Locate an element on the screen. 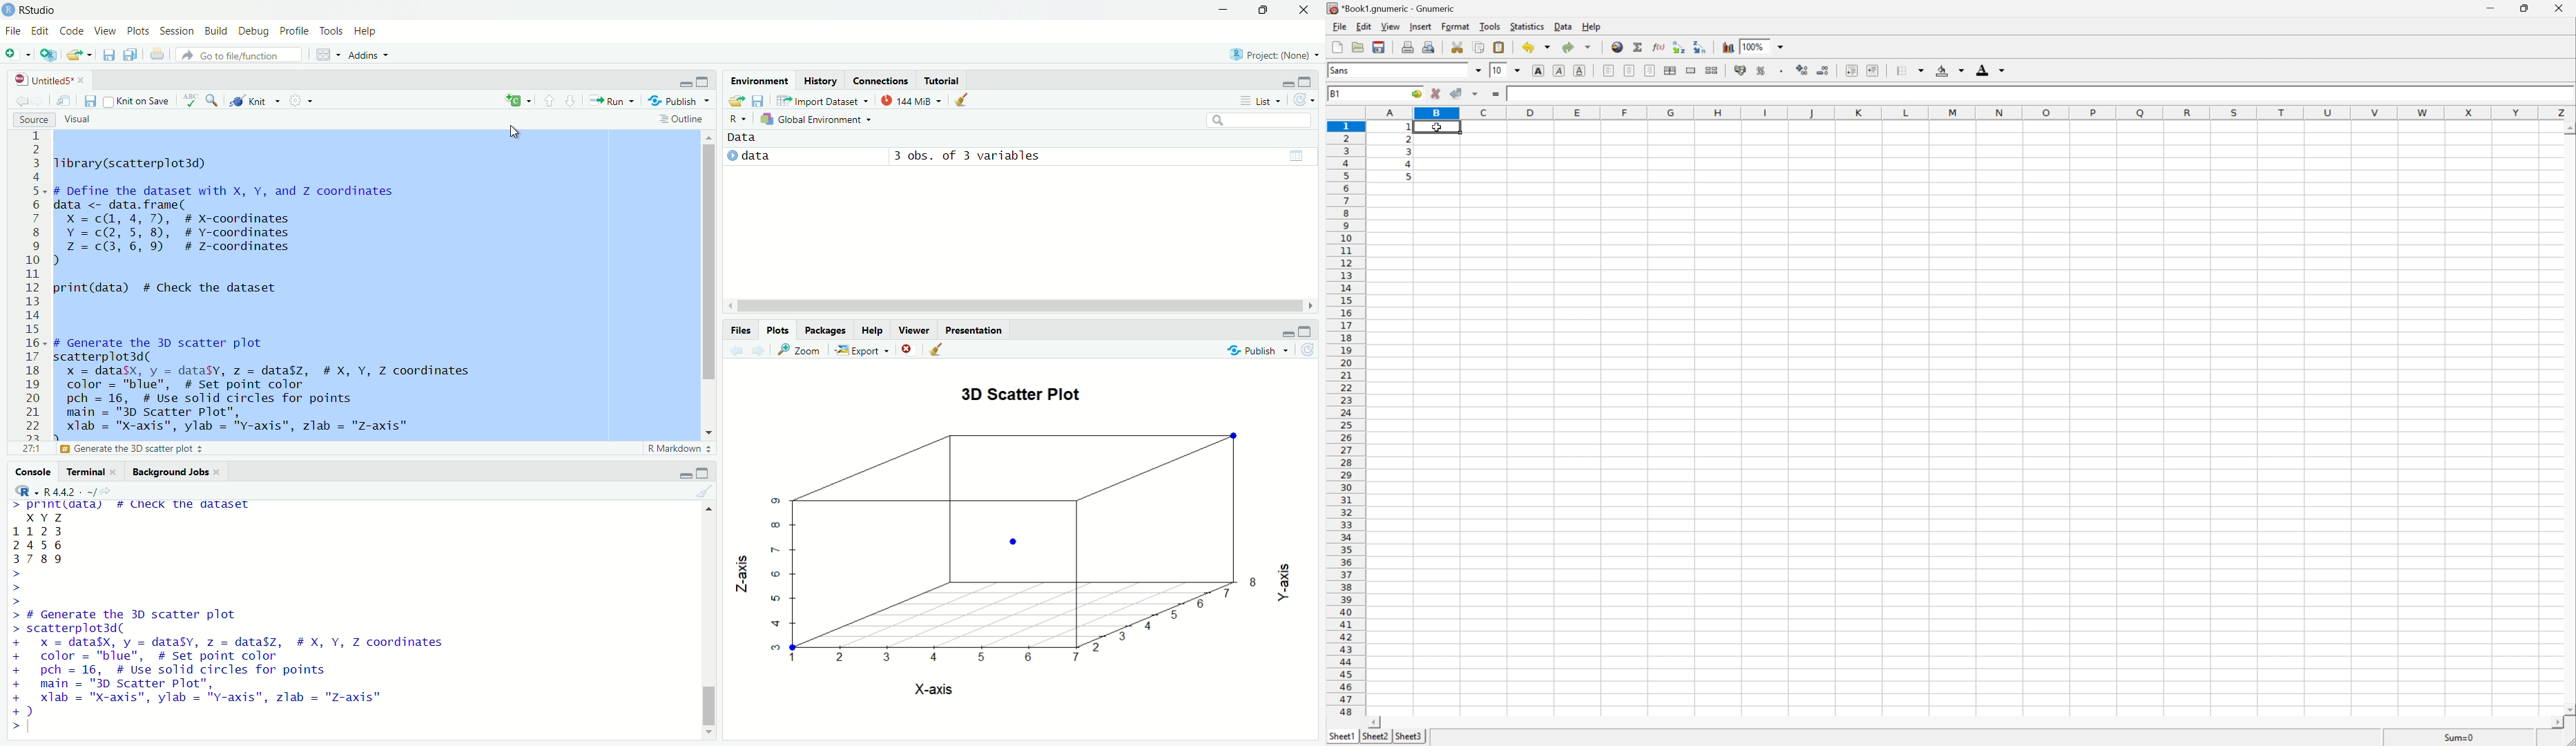 This screenshot has width=2576, height=756. Close is located at coordinates (2559, 7).